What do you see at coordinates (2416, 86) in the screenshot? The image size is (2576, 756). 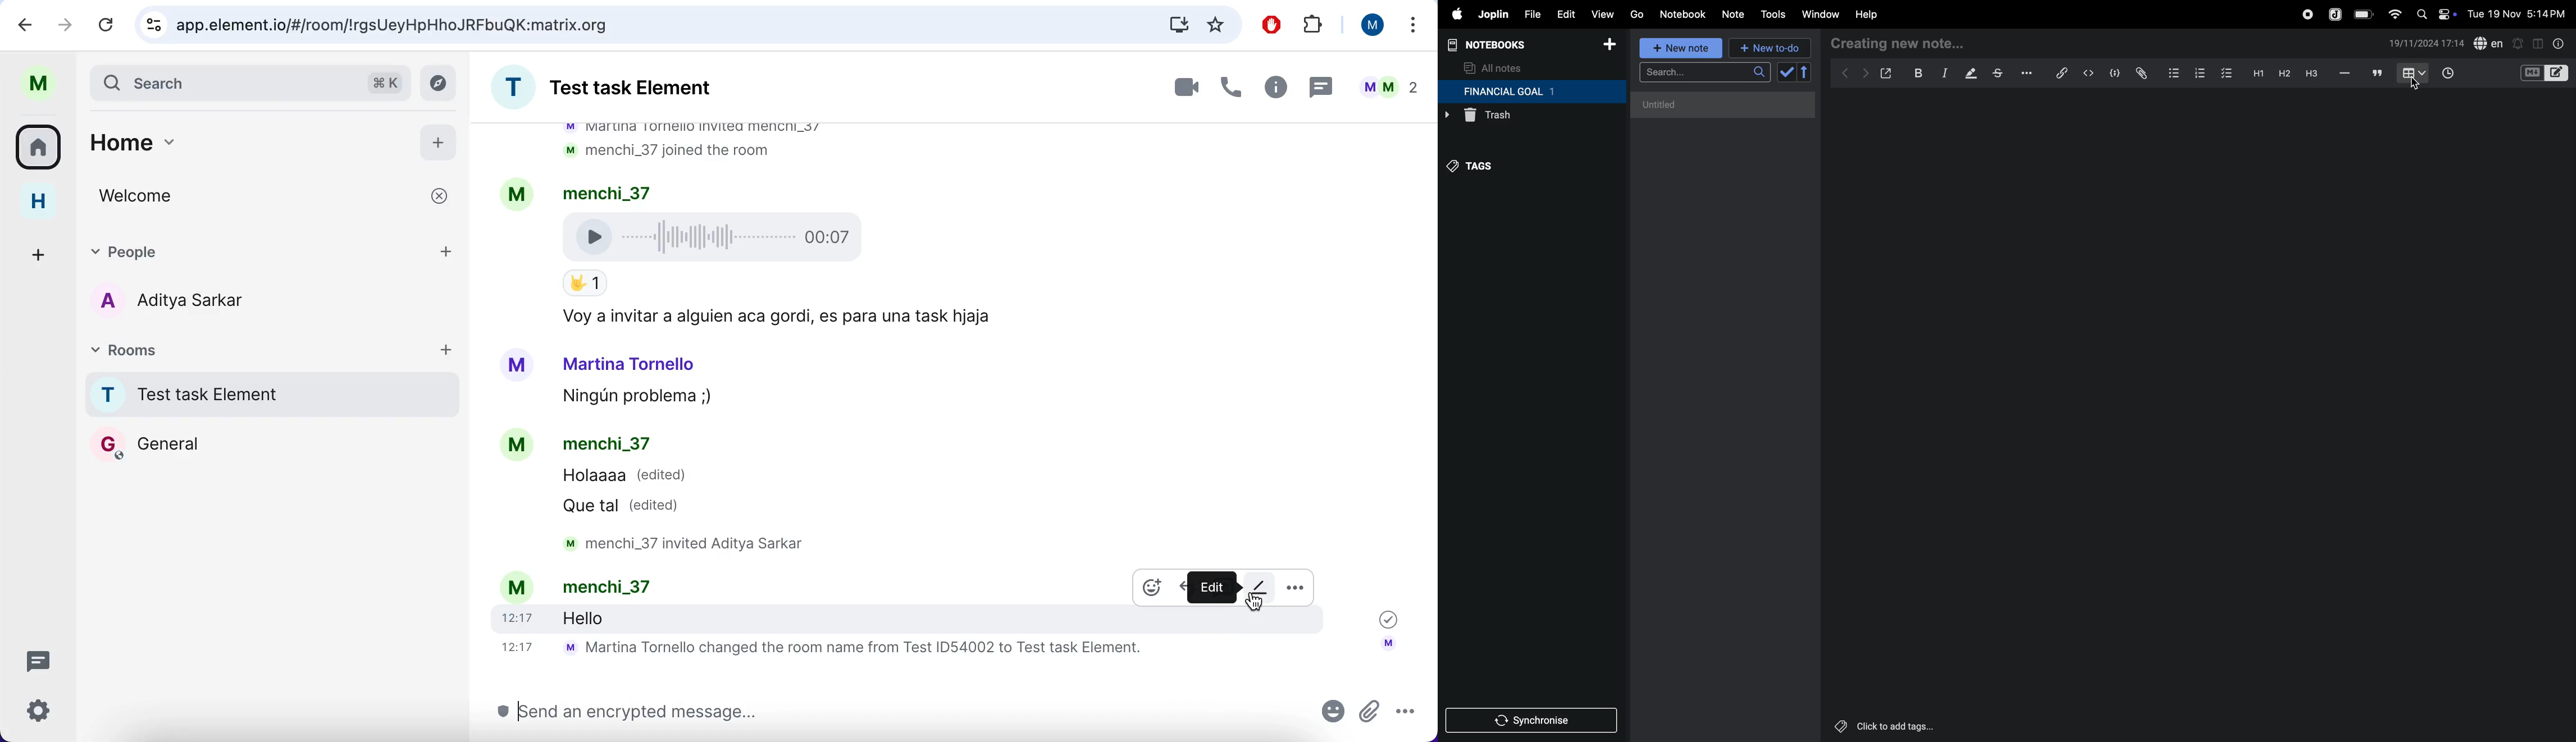 I see `cursor` at bounding box center [2416, 86].